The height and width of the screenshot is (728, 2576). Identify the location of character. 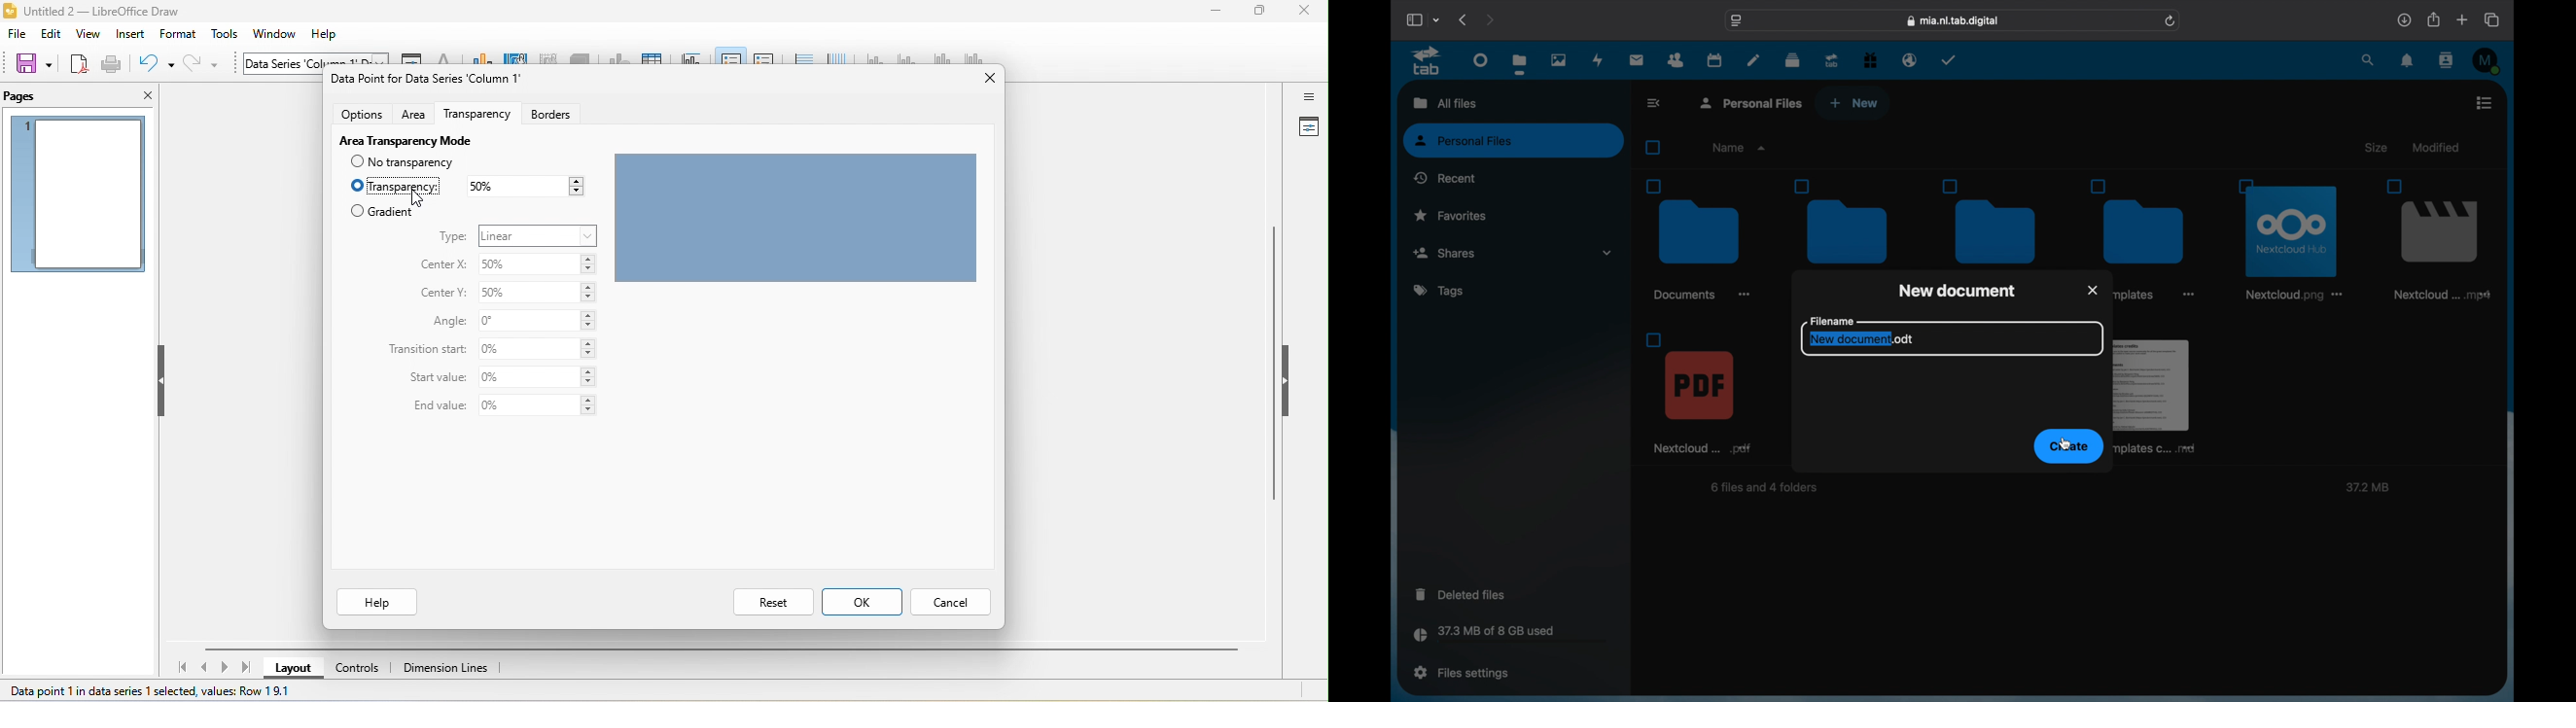
(444, 58).